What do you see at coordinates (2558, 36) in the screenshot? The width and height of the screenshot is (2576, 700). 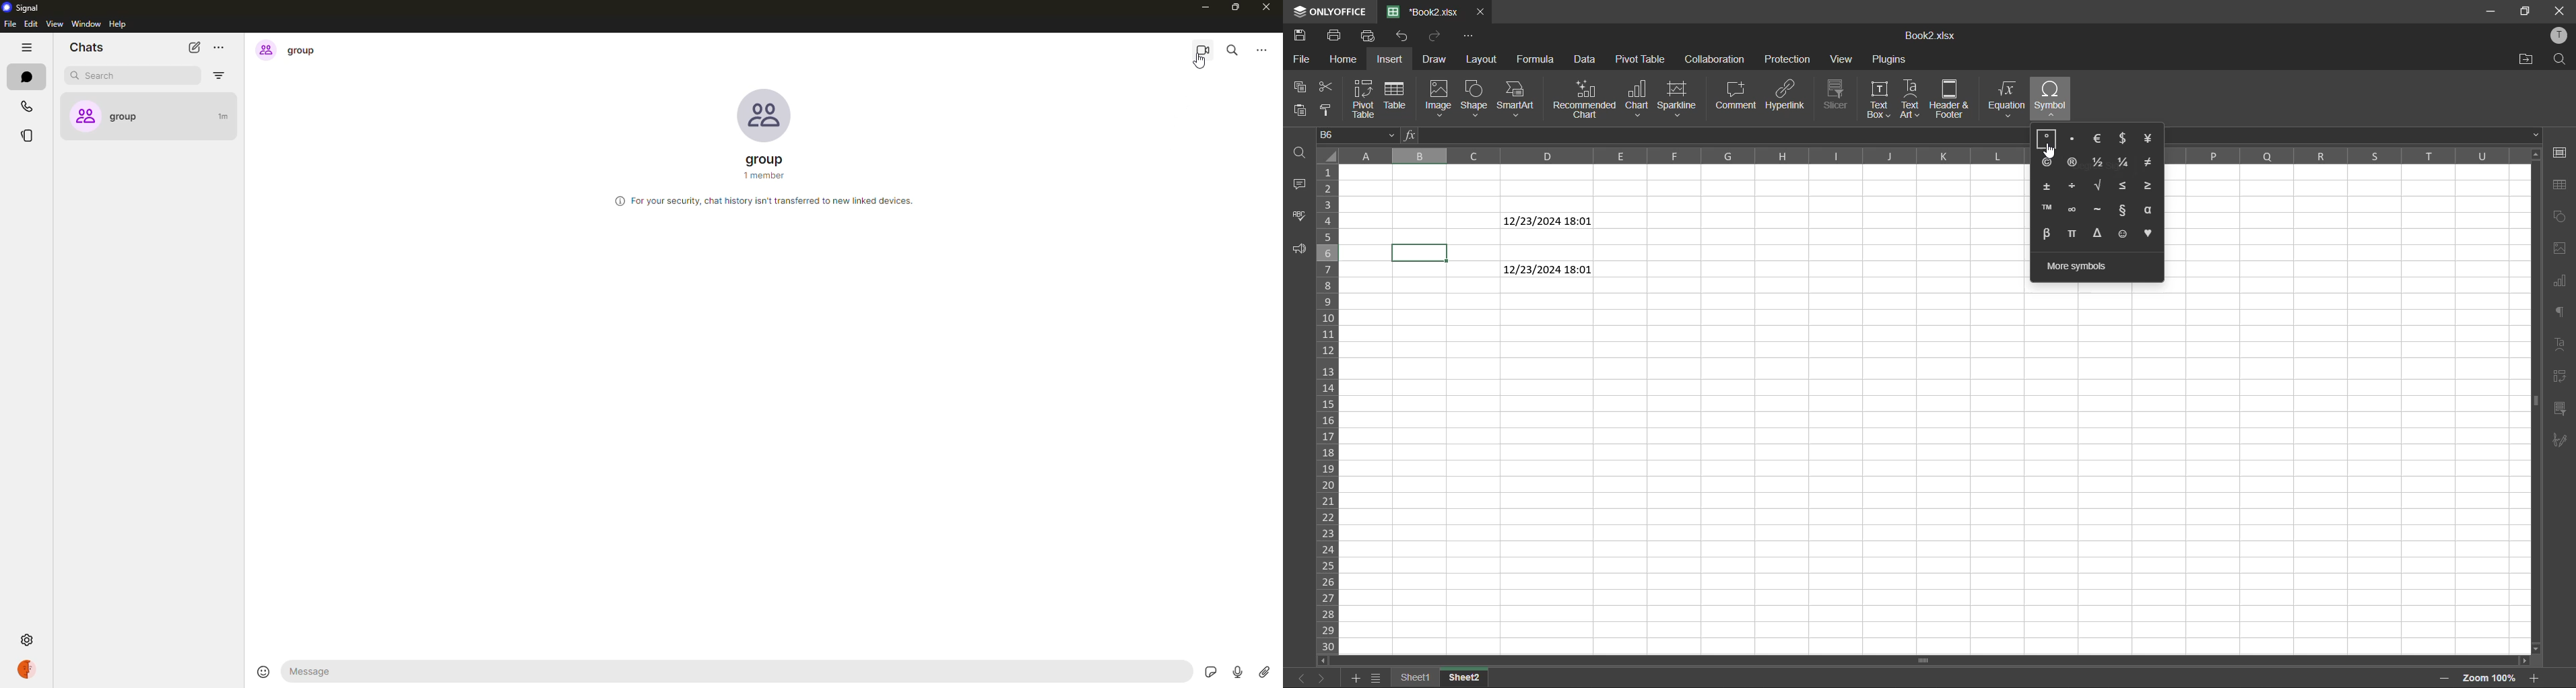 I see `profile` at bounding box center [2558, 36].